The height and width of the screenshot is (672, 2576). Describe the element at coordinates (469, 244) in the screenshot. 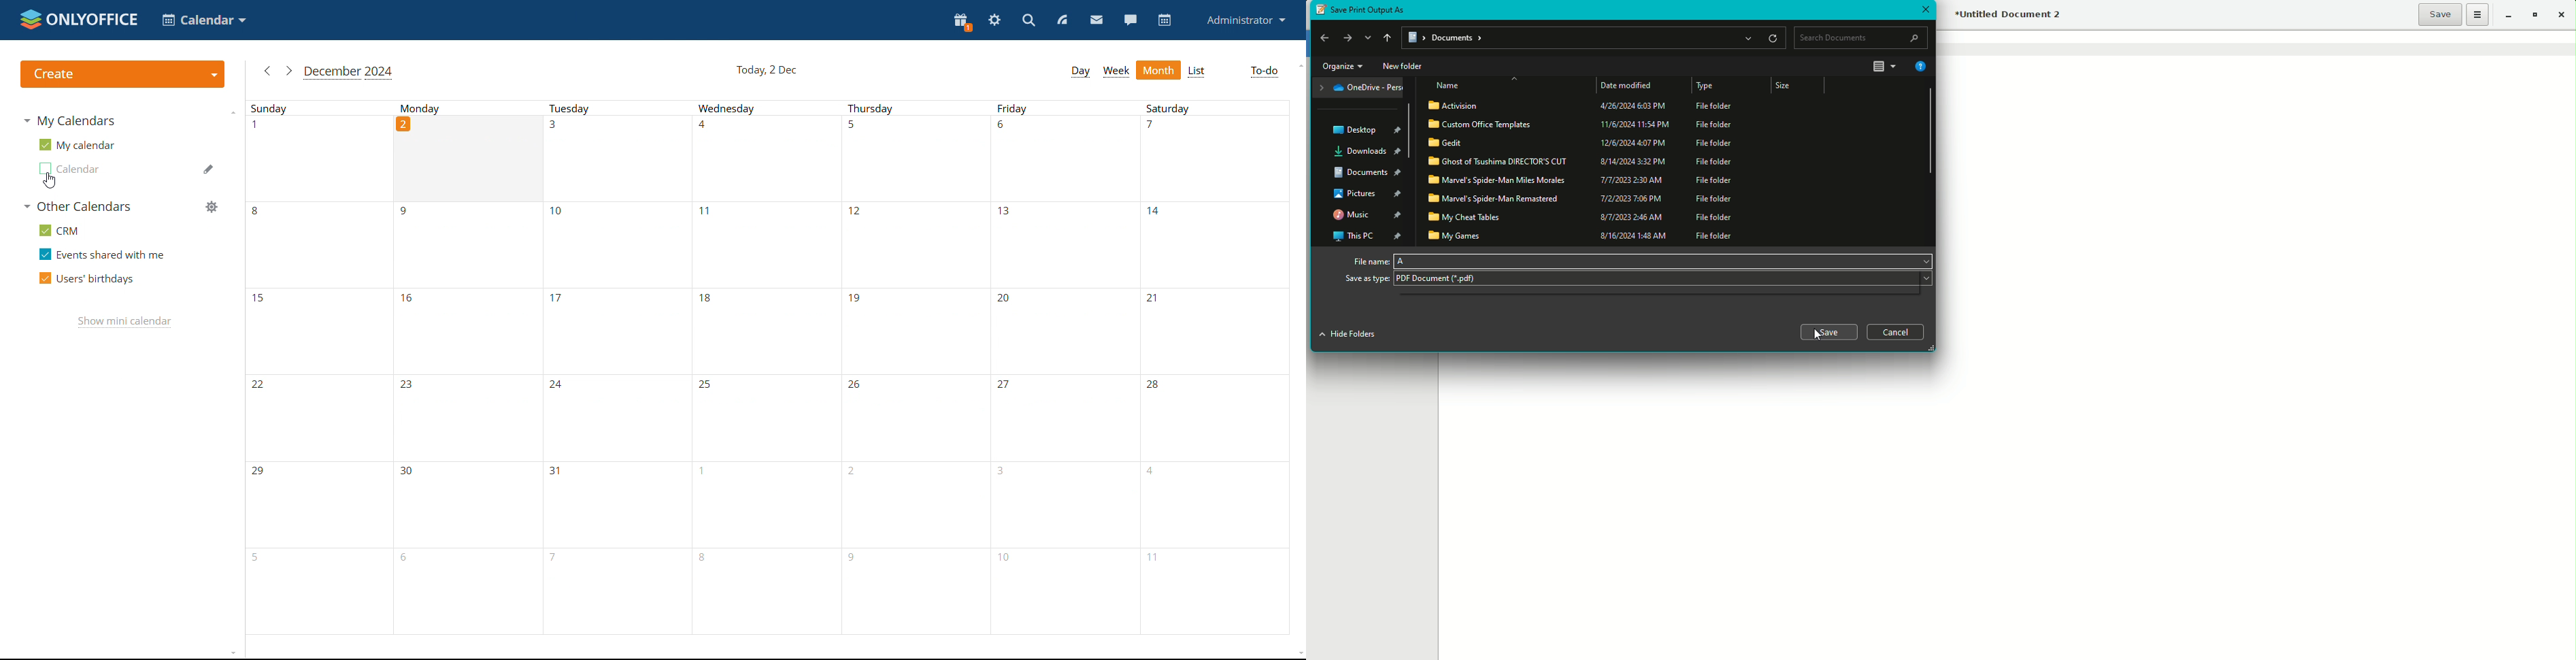

I see `9` at that location.